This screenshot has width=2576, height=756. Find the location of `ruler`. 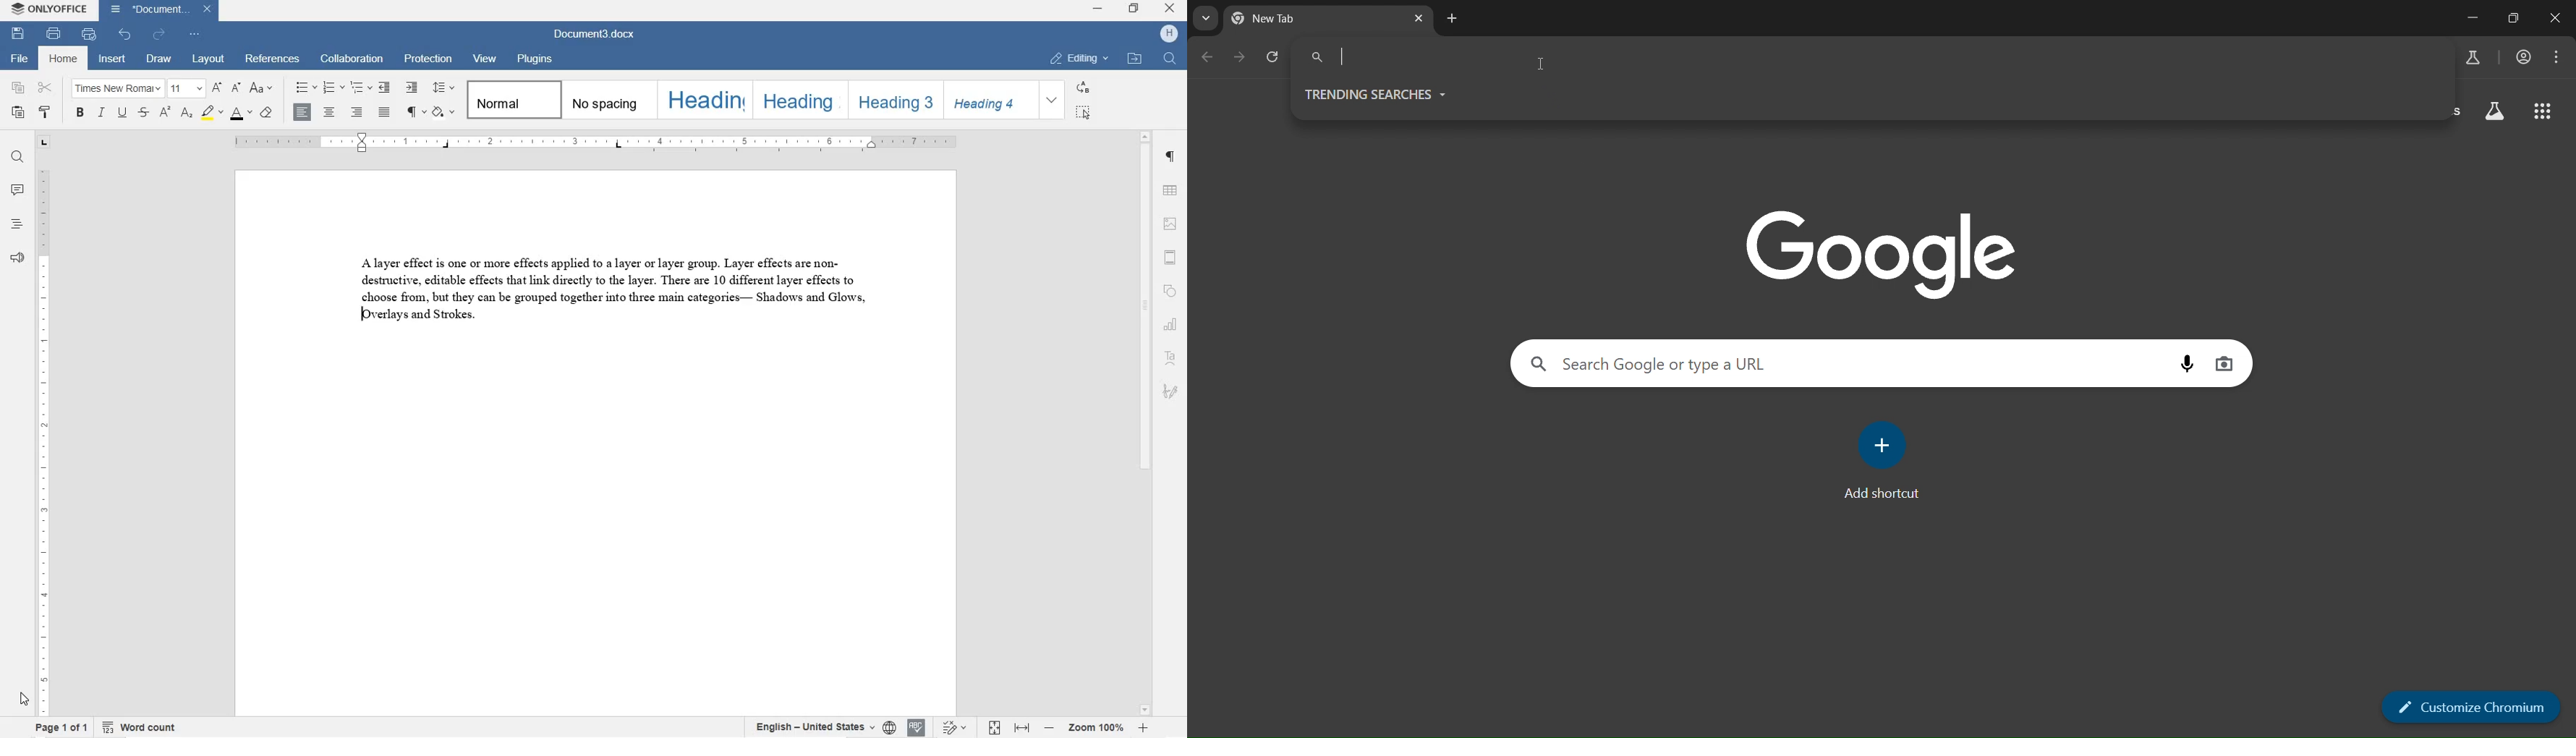

ruler is located at coordinates (597, 143).